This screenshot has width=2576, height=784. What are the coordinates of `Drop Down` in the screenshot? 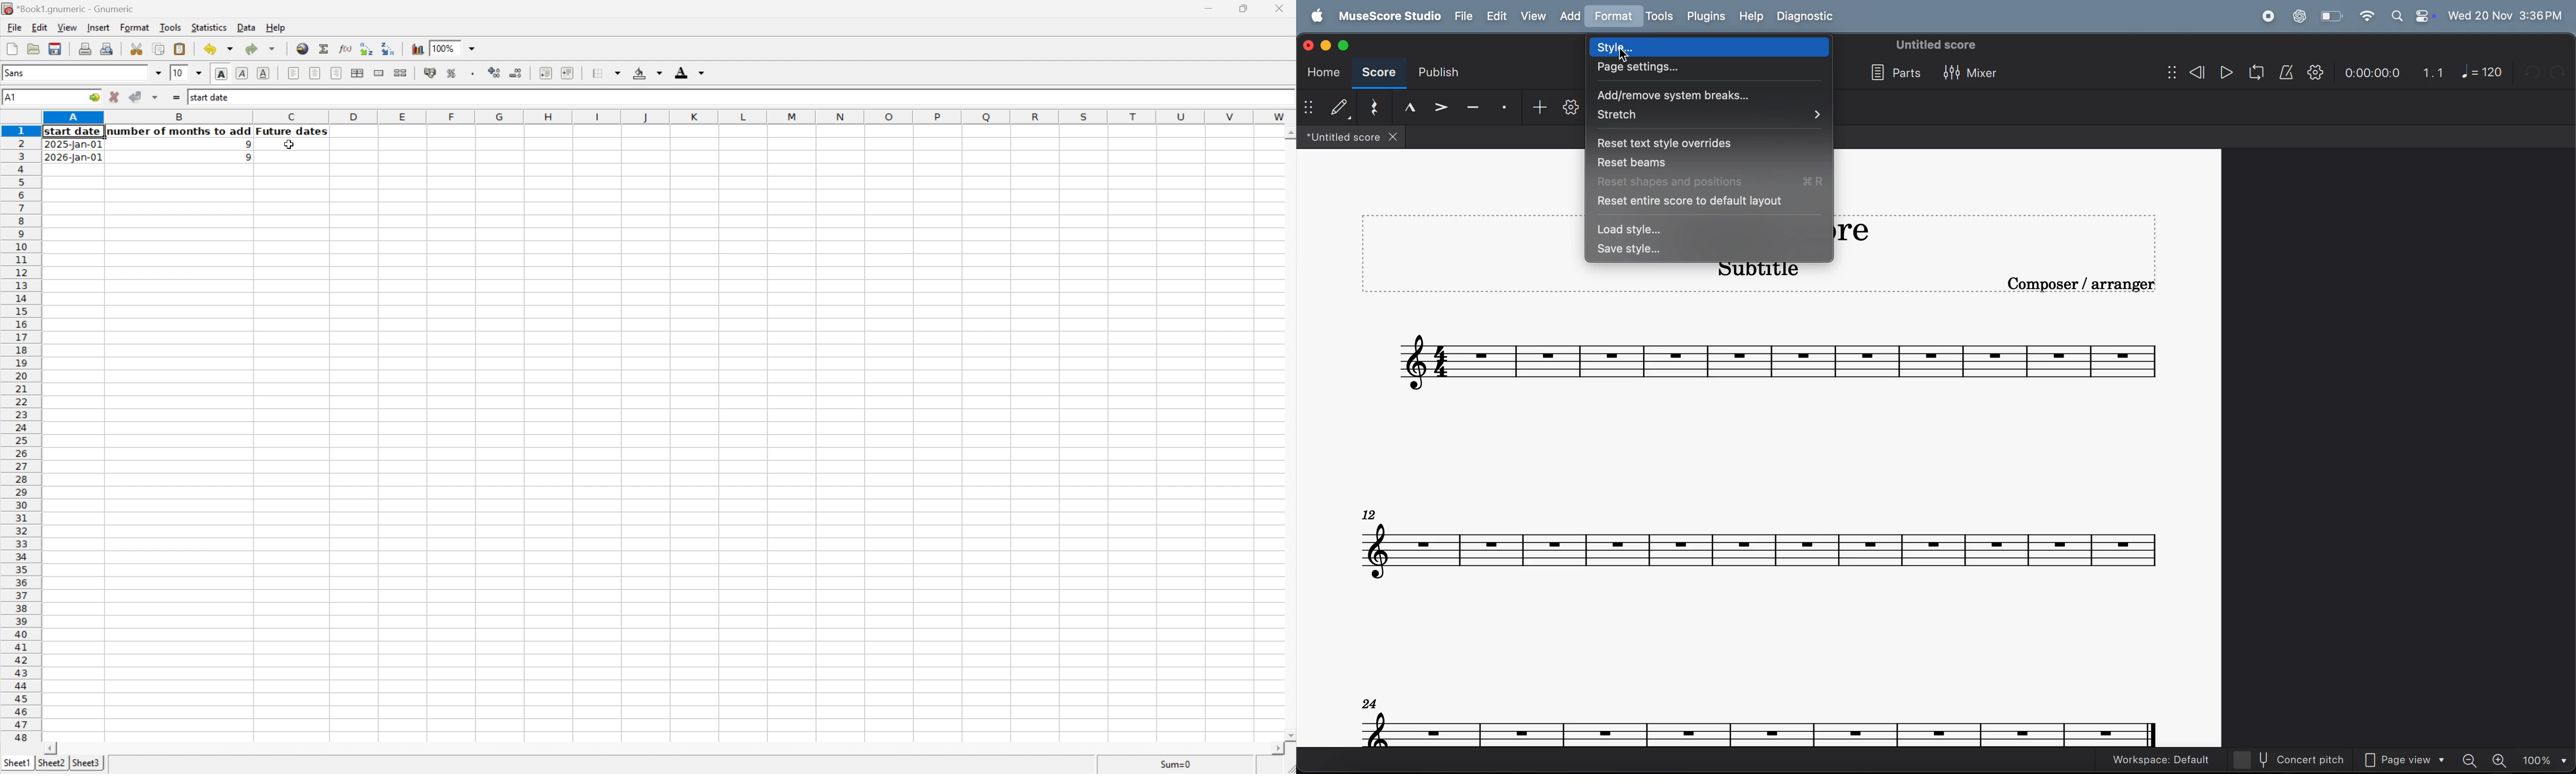 It's located at (476, 49).